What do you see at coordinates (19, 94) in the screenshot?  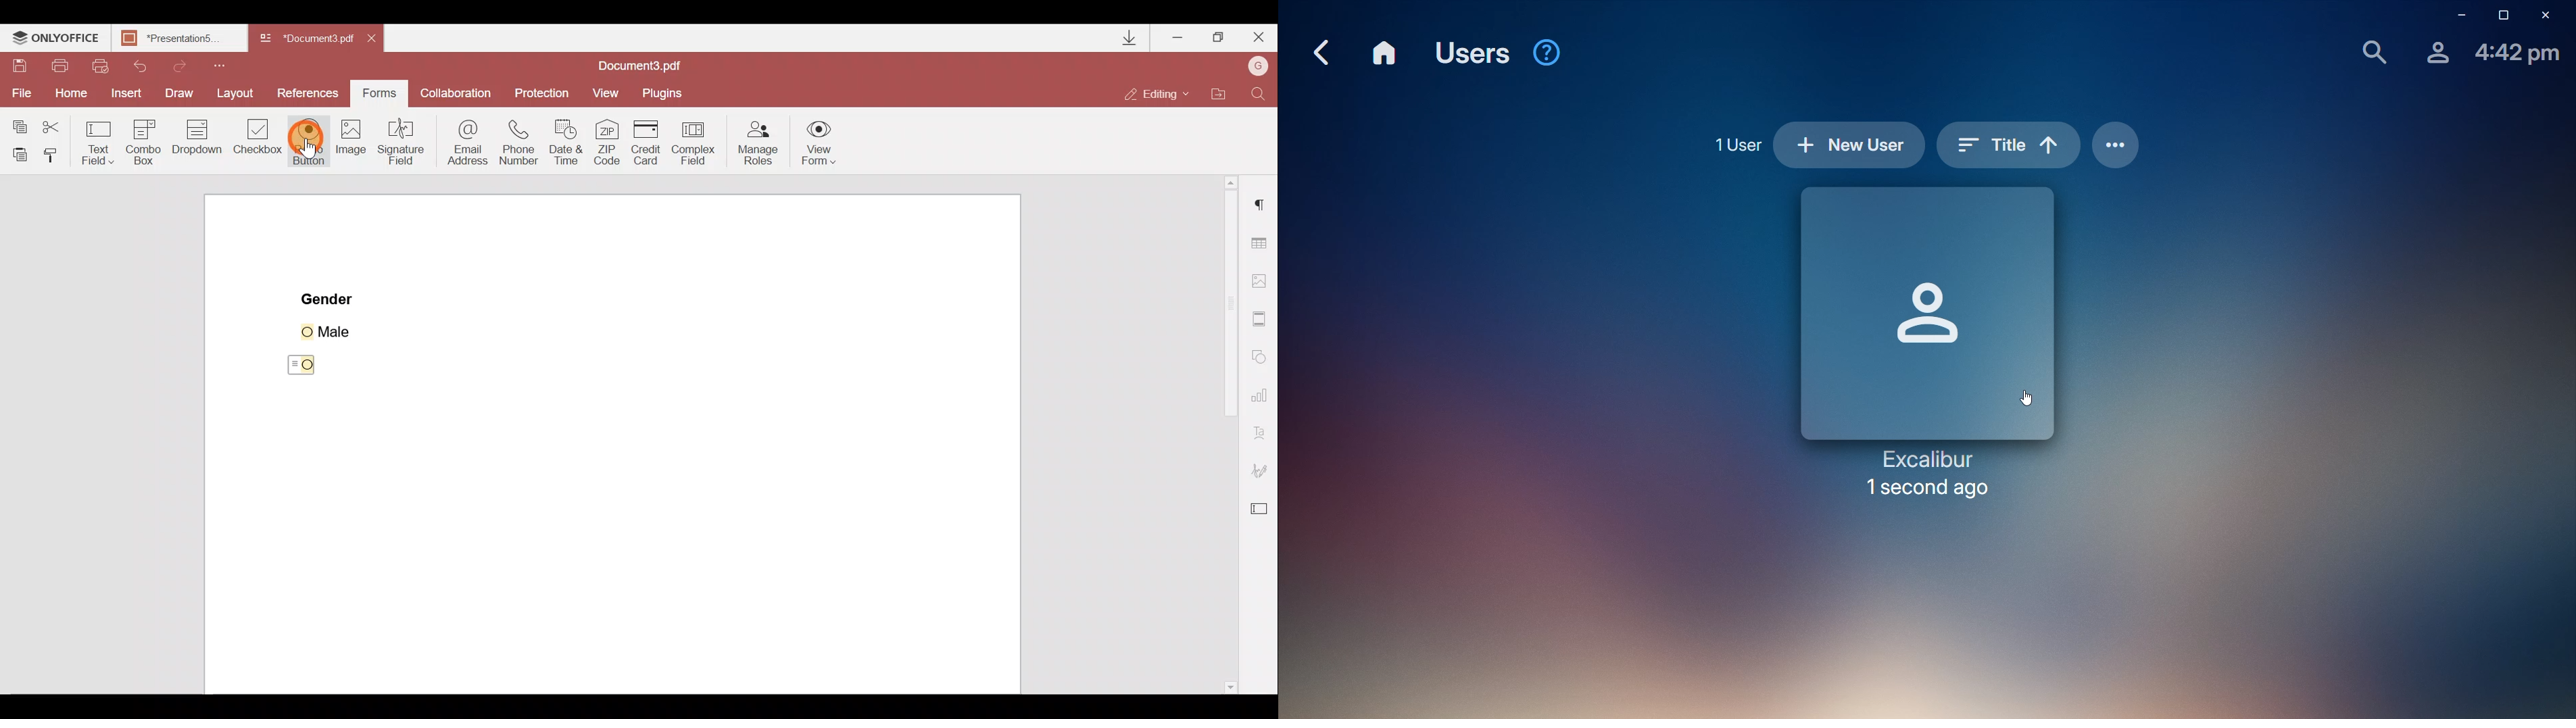 I see `File` at bounding box center [19, 94].